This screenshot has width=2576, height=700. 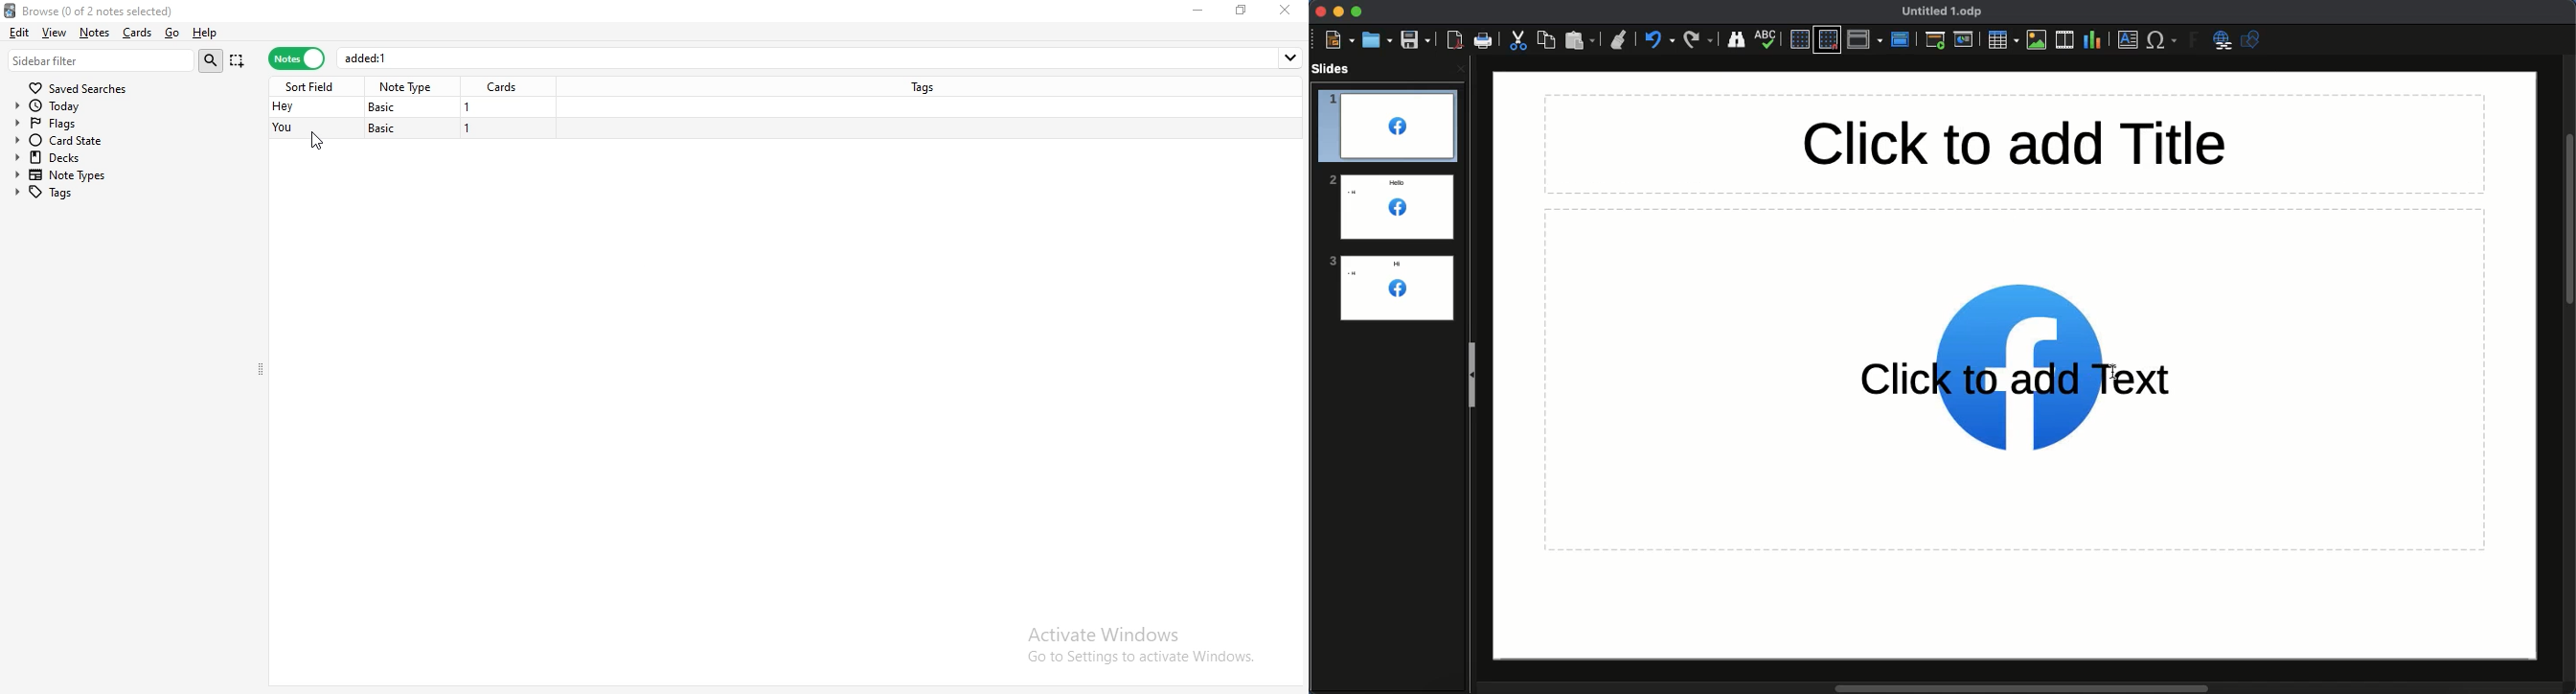 I want to click on go, so click(x=171, y=34).